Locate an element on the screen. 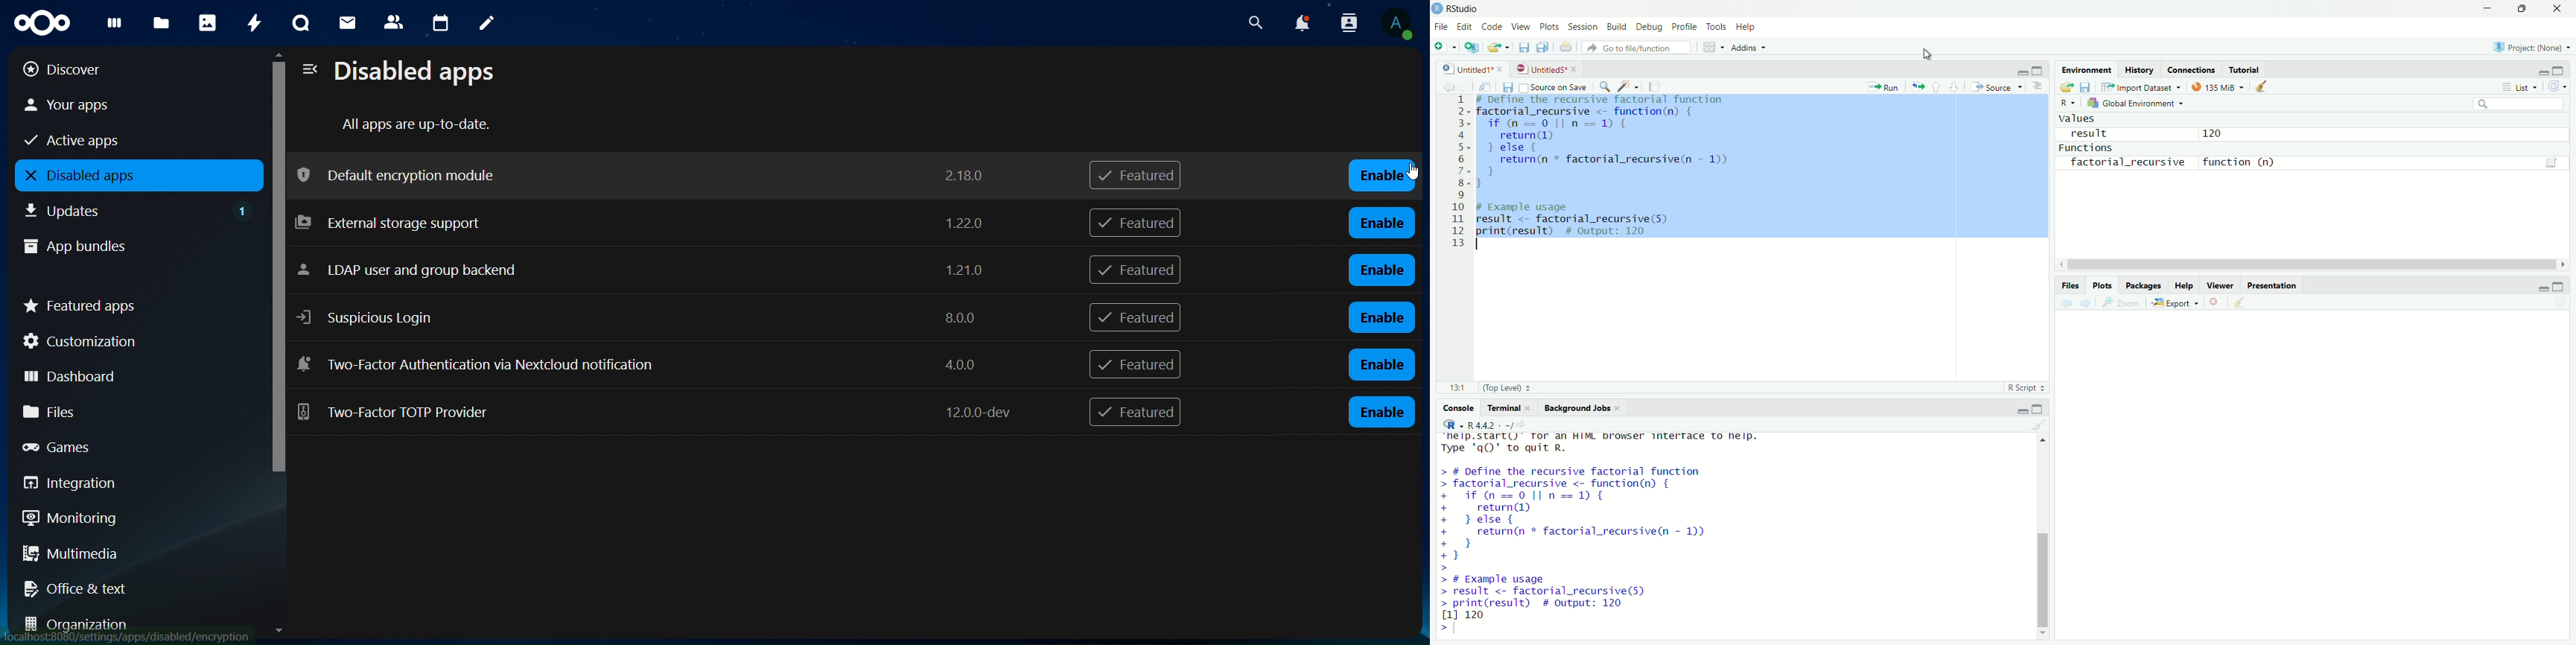 This screenshot has height=672, width=2576. # Derine the recursive tactorial Tunction
factorial_recursive <- function(n) {
ifh=01Iln=1{
return(1)
} else {
return(n * factorial_recursive(n - 1)) |
3}
3}
# Example usage
result <- factorial_recursive(5)
print(result) # Output: 120 is located at coordinates (1619, 170).